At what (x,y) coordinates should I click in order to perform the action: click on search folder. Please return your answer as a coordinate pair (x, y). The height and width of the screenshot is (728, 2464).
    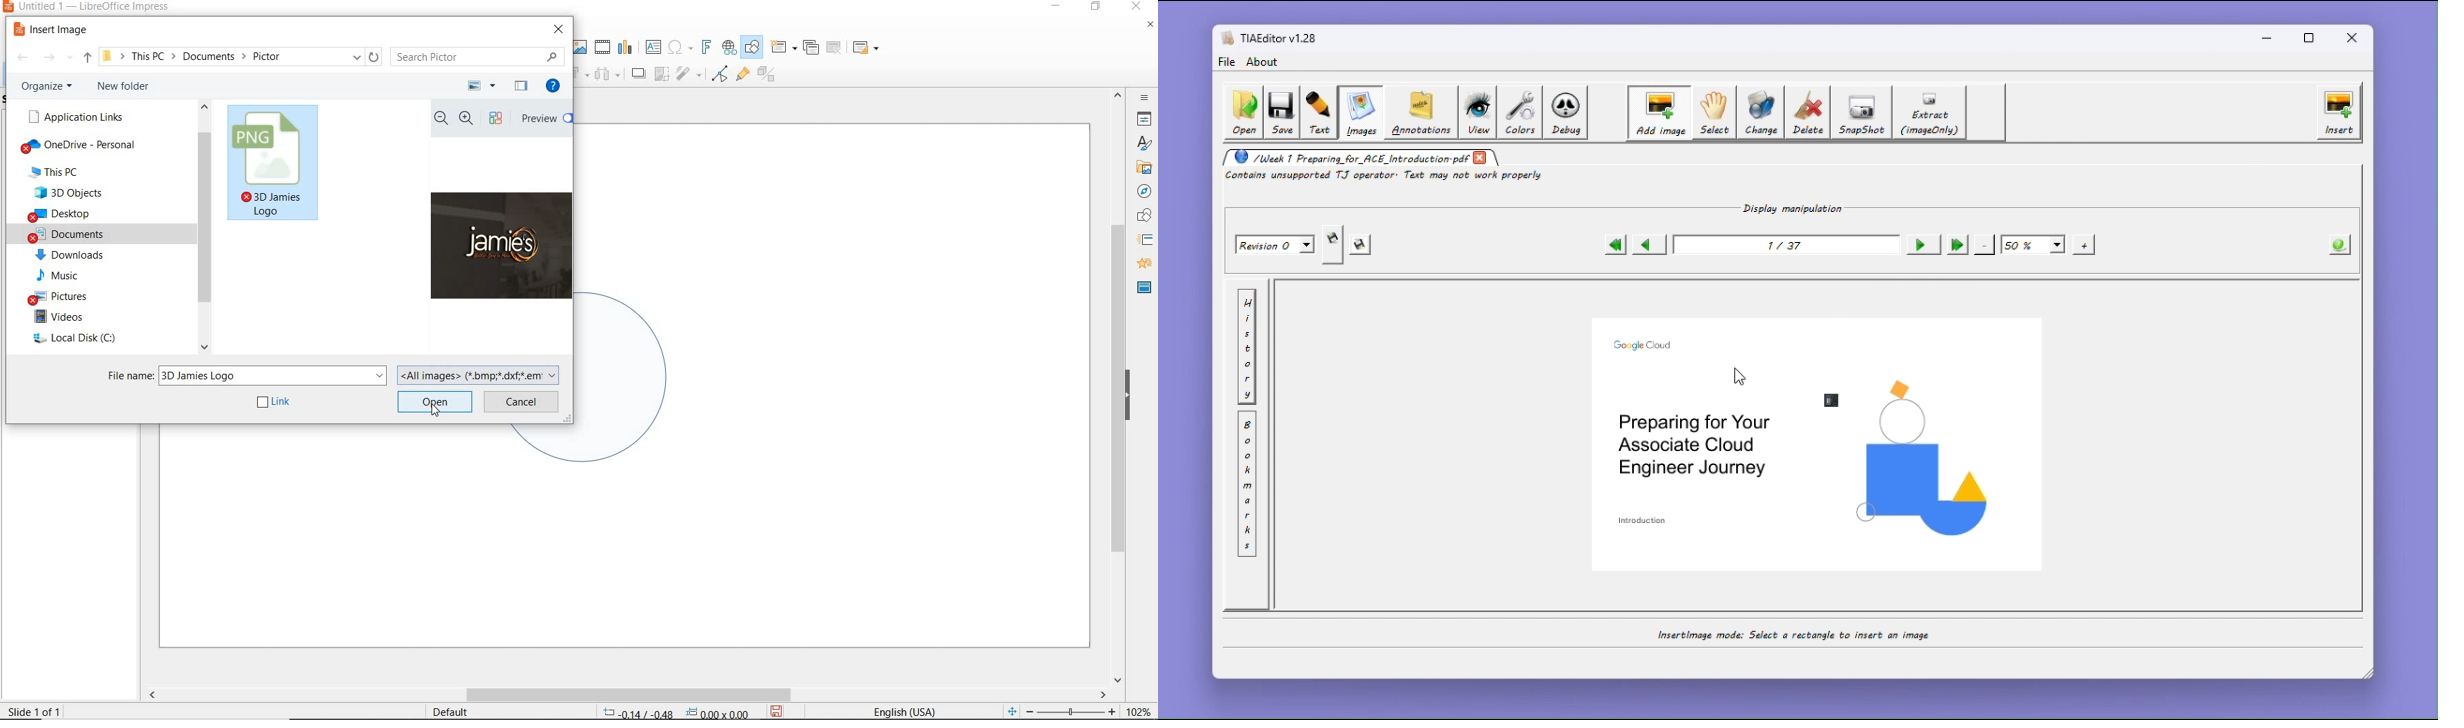
    Looking at the image, I should click on (478, 57).